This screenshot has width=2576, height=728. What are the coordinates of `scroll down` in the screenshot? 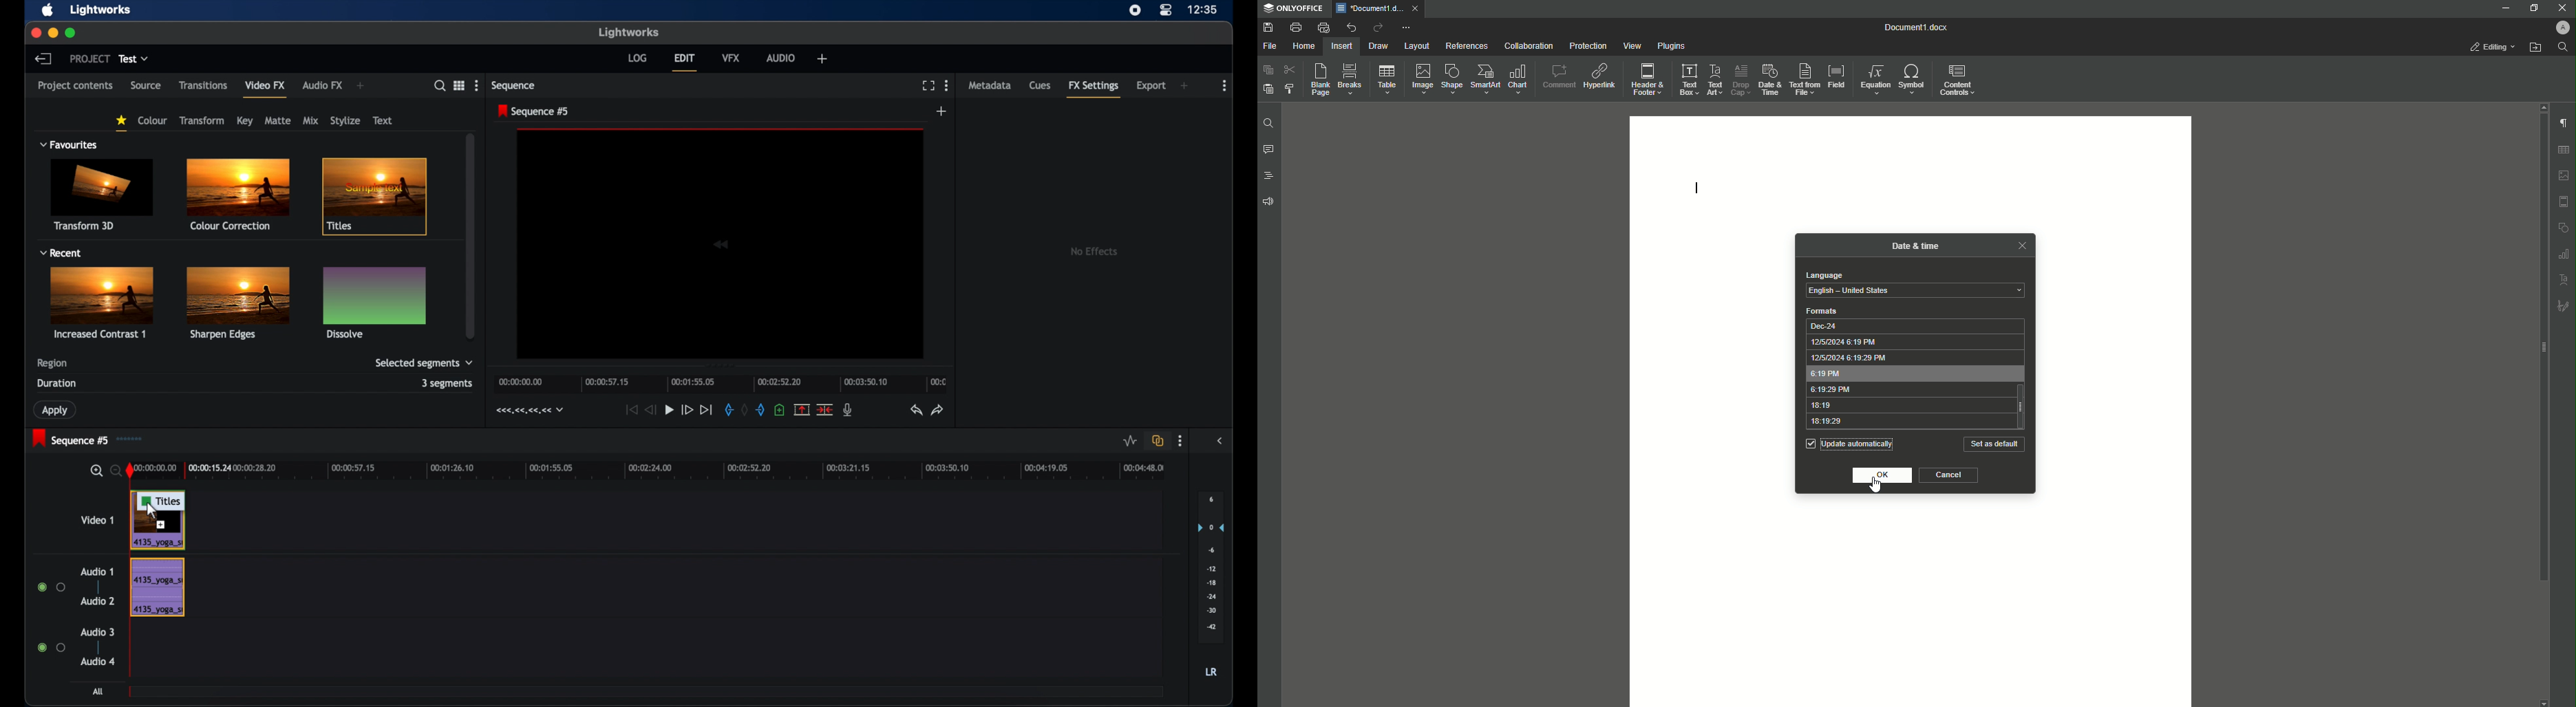 It's located at (2544, 703).